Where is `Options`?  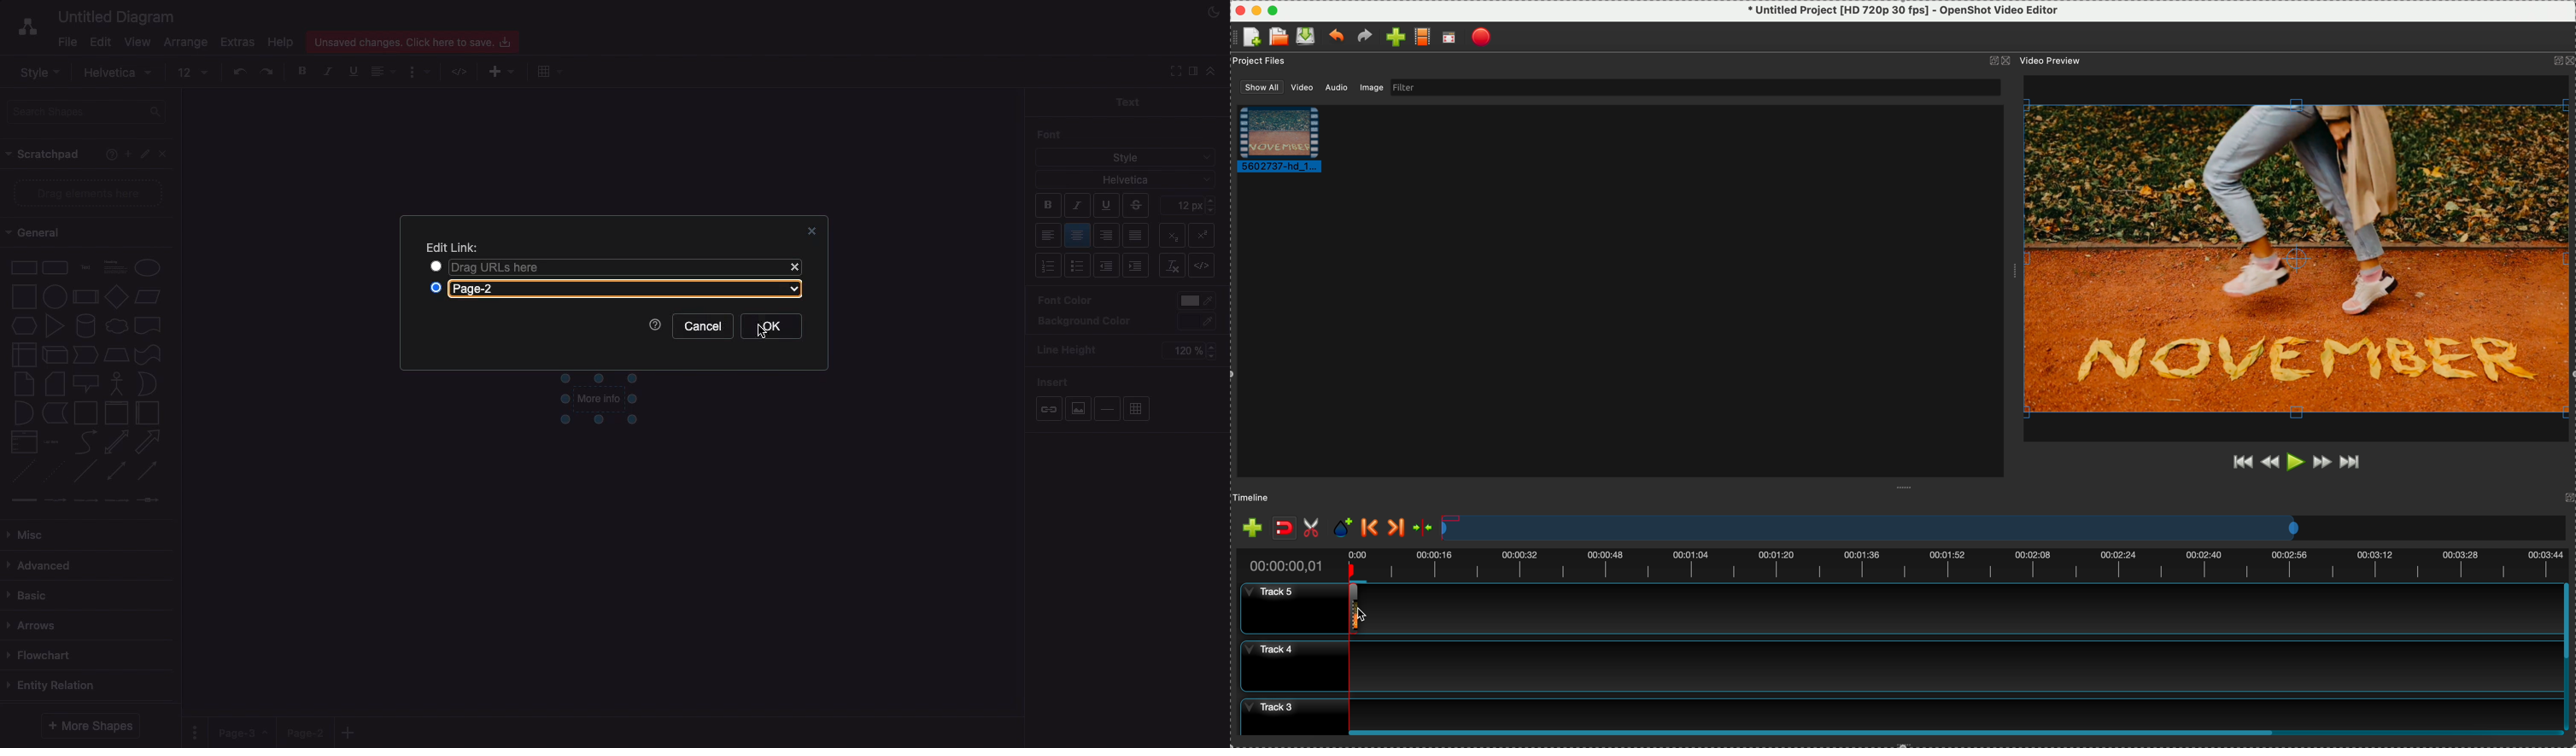 Options is located at coordinates (196, 732).